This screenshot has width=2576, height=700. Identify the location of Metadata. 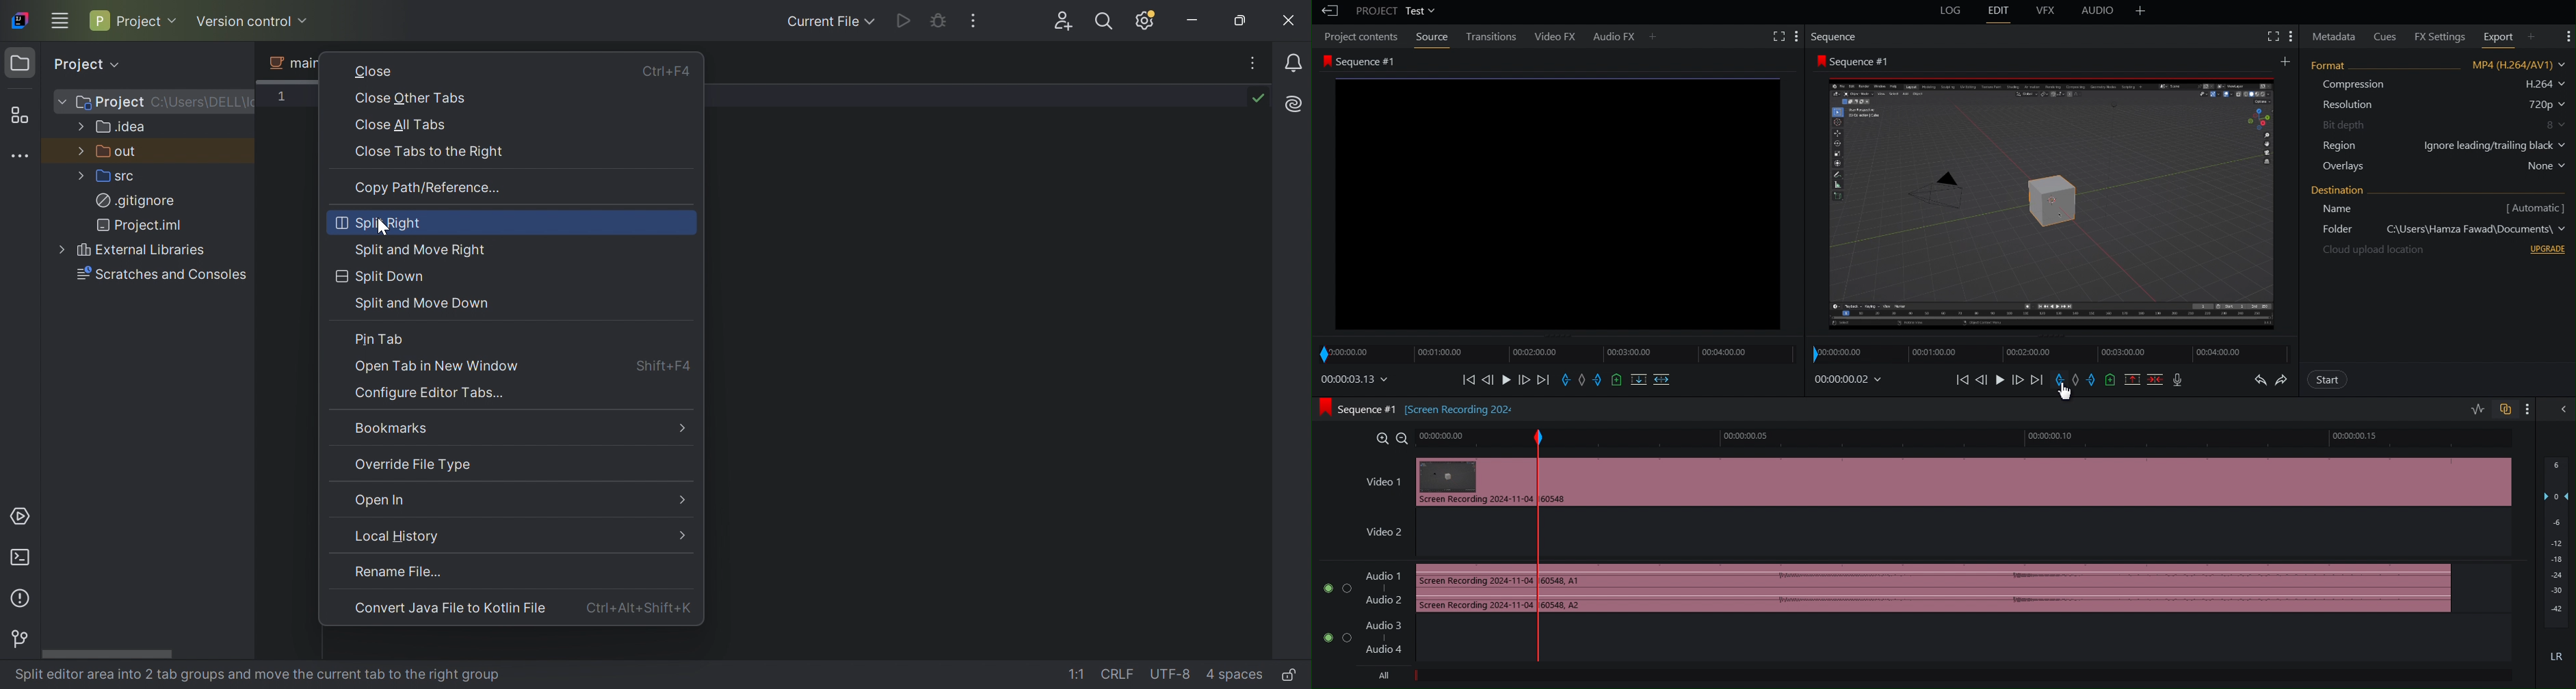
(2334, 36).